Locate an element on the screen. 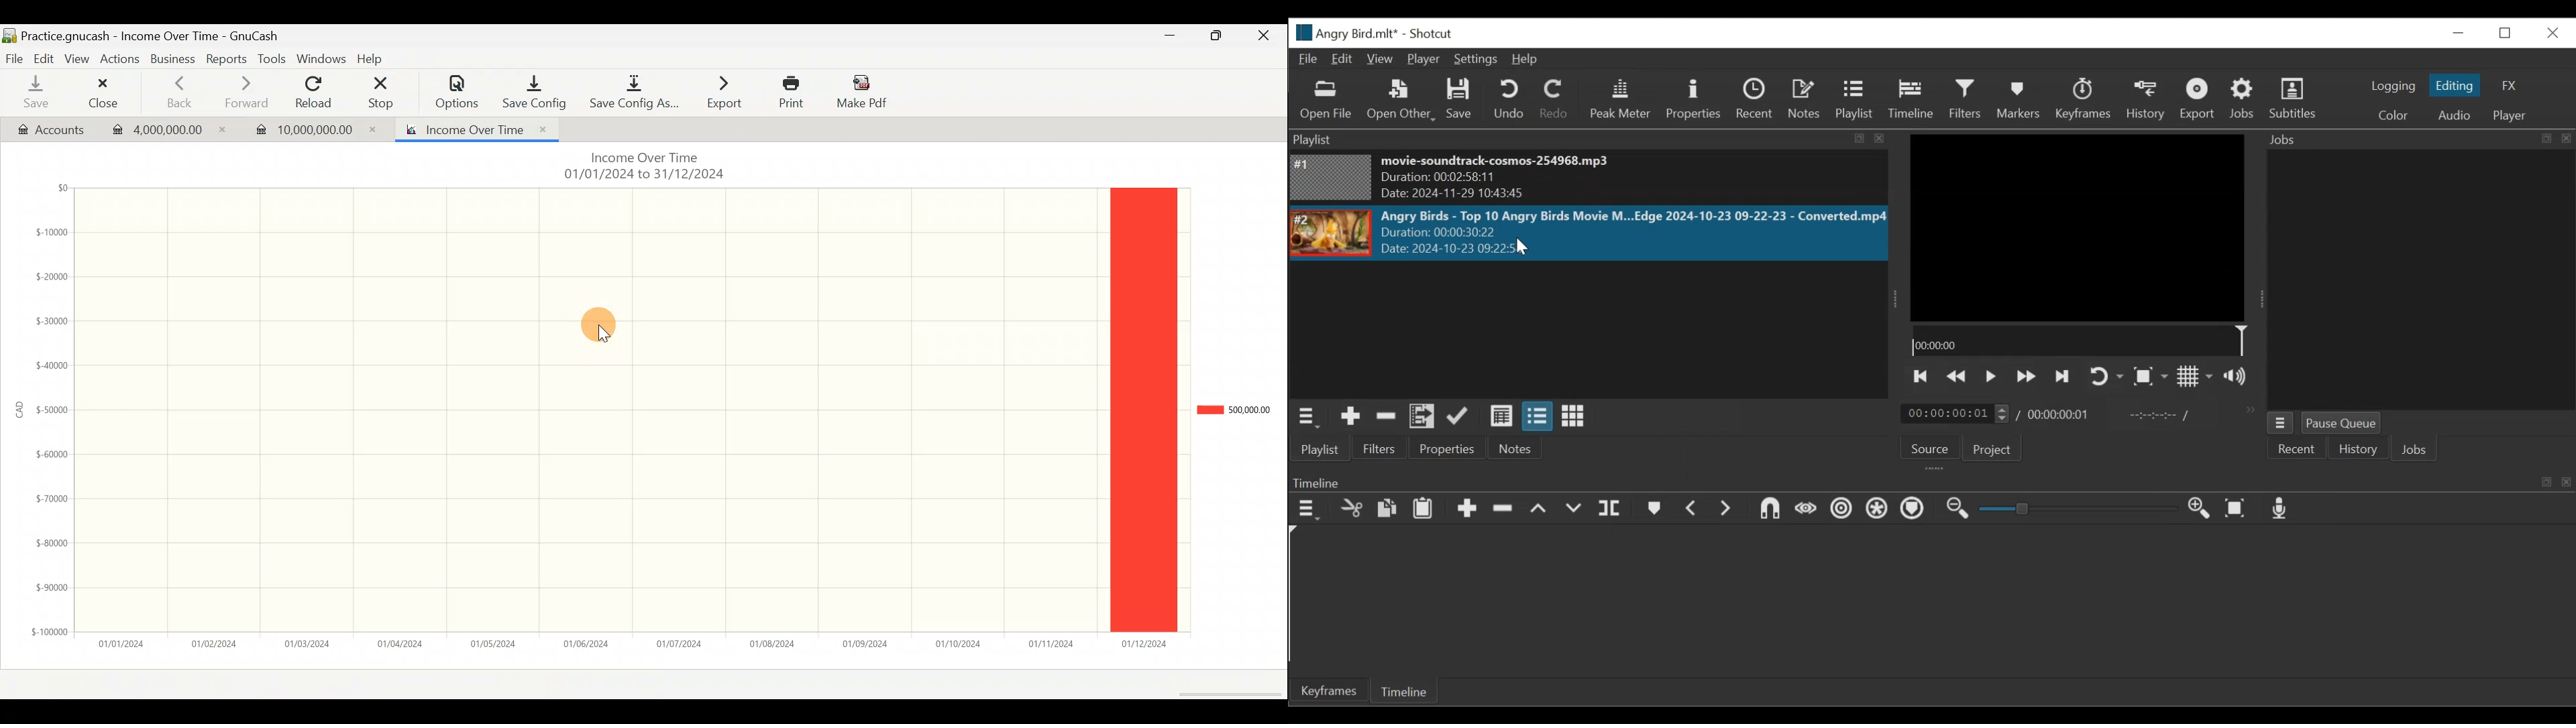 Image resolution: width=2576 pixels, height=728 pixels. Playlist is located at coordinates (1854, 101).